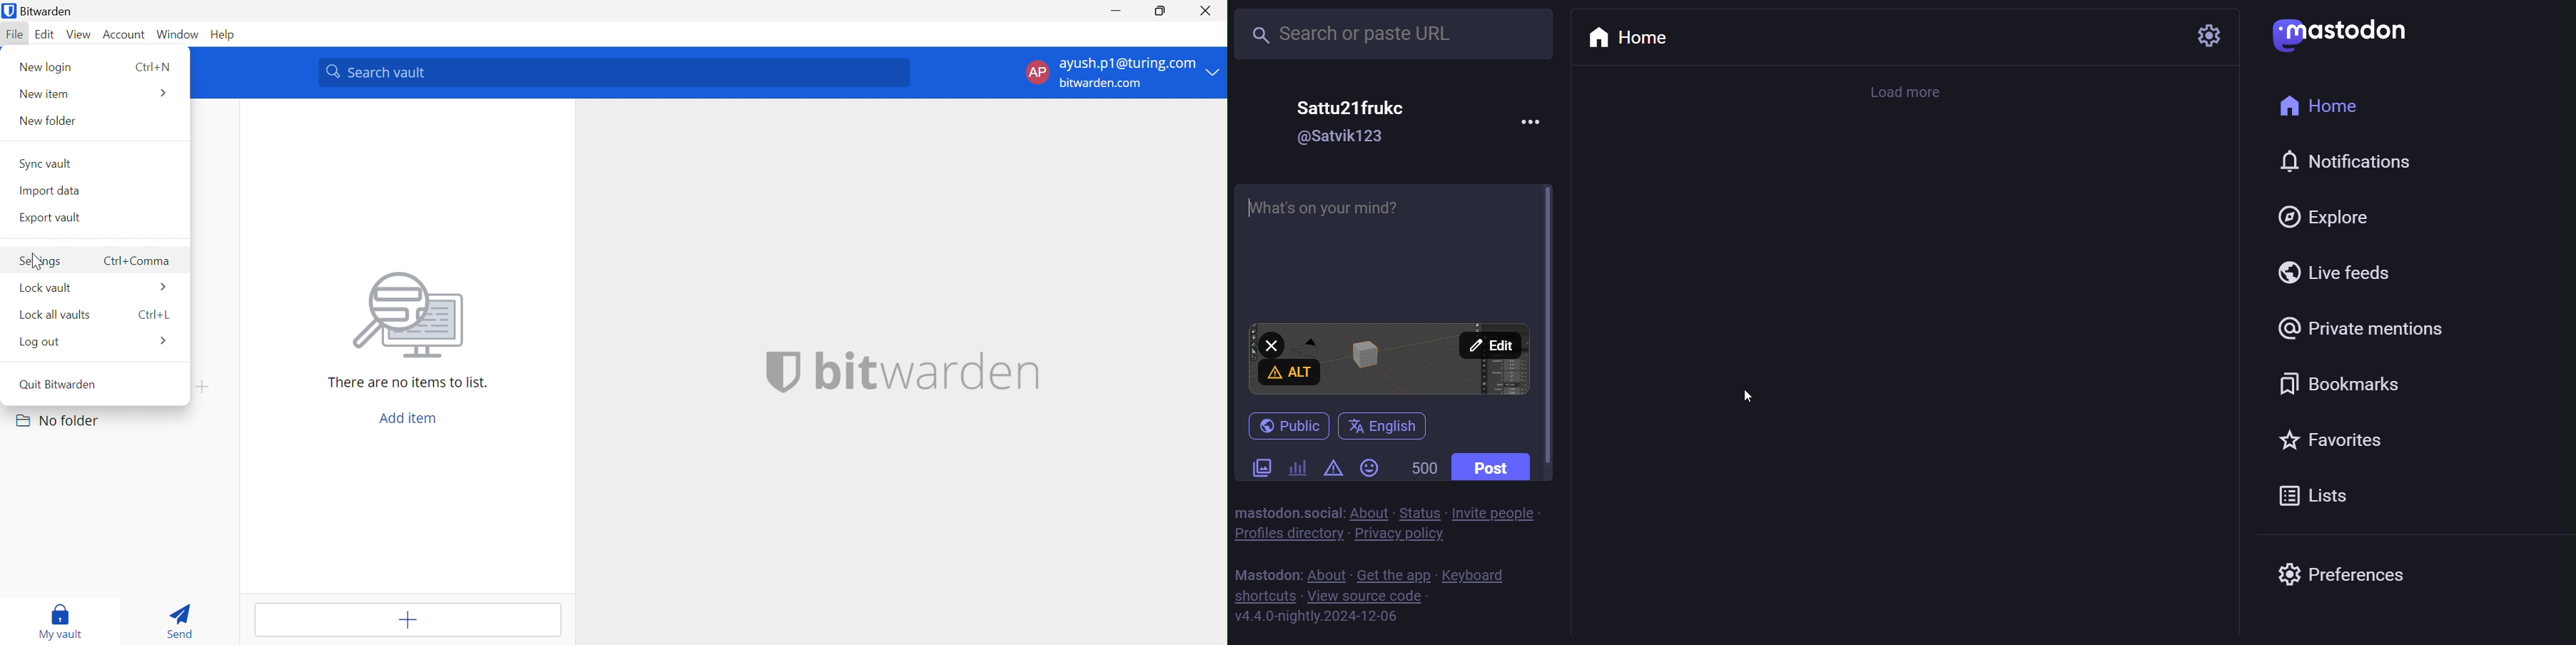 Image resolution: width=2576 pixels, height=672 pixels. I want to click on English, so click(1383, 425).